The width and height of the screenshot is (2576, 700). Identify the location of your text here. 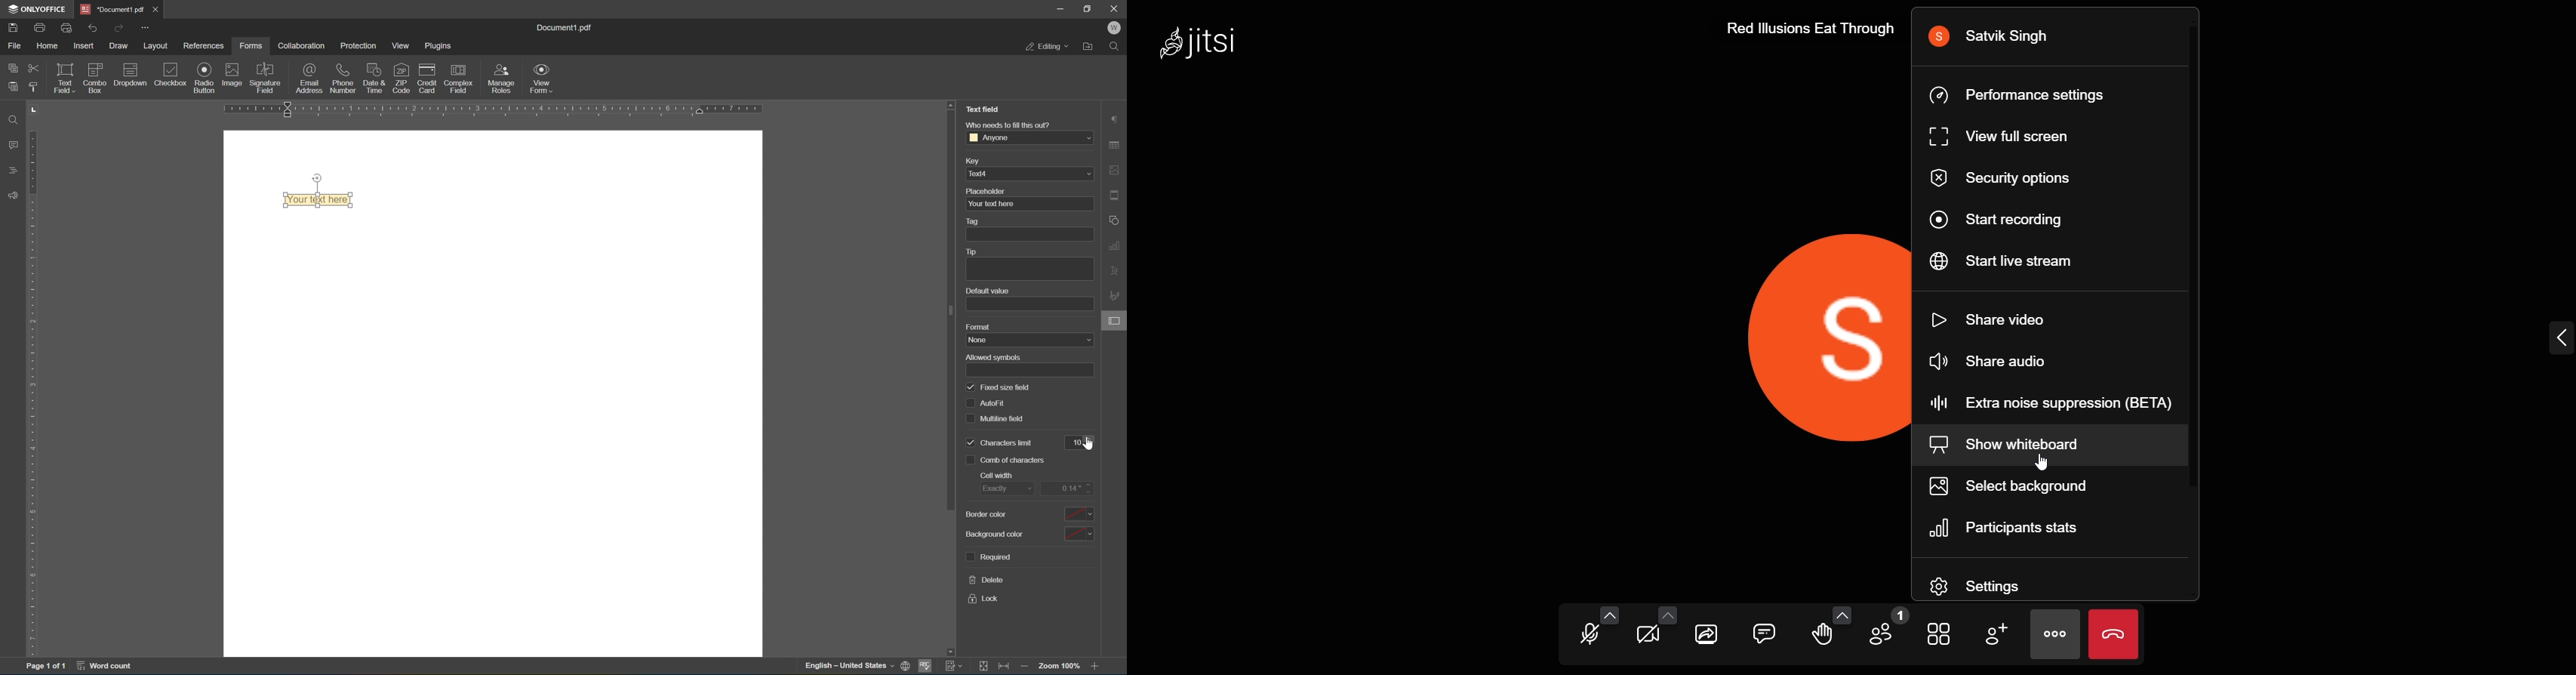
(1030, 204).